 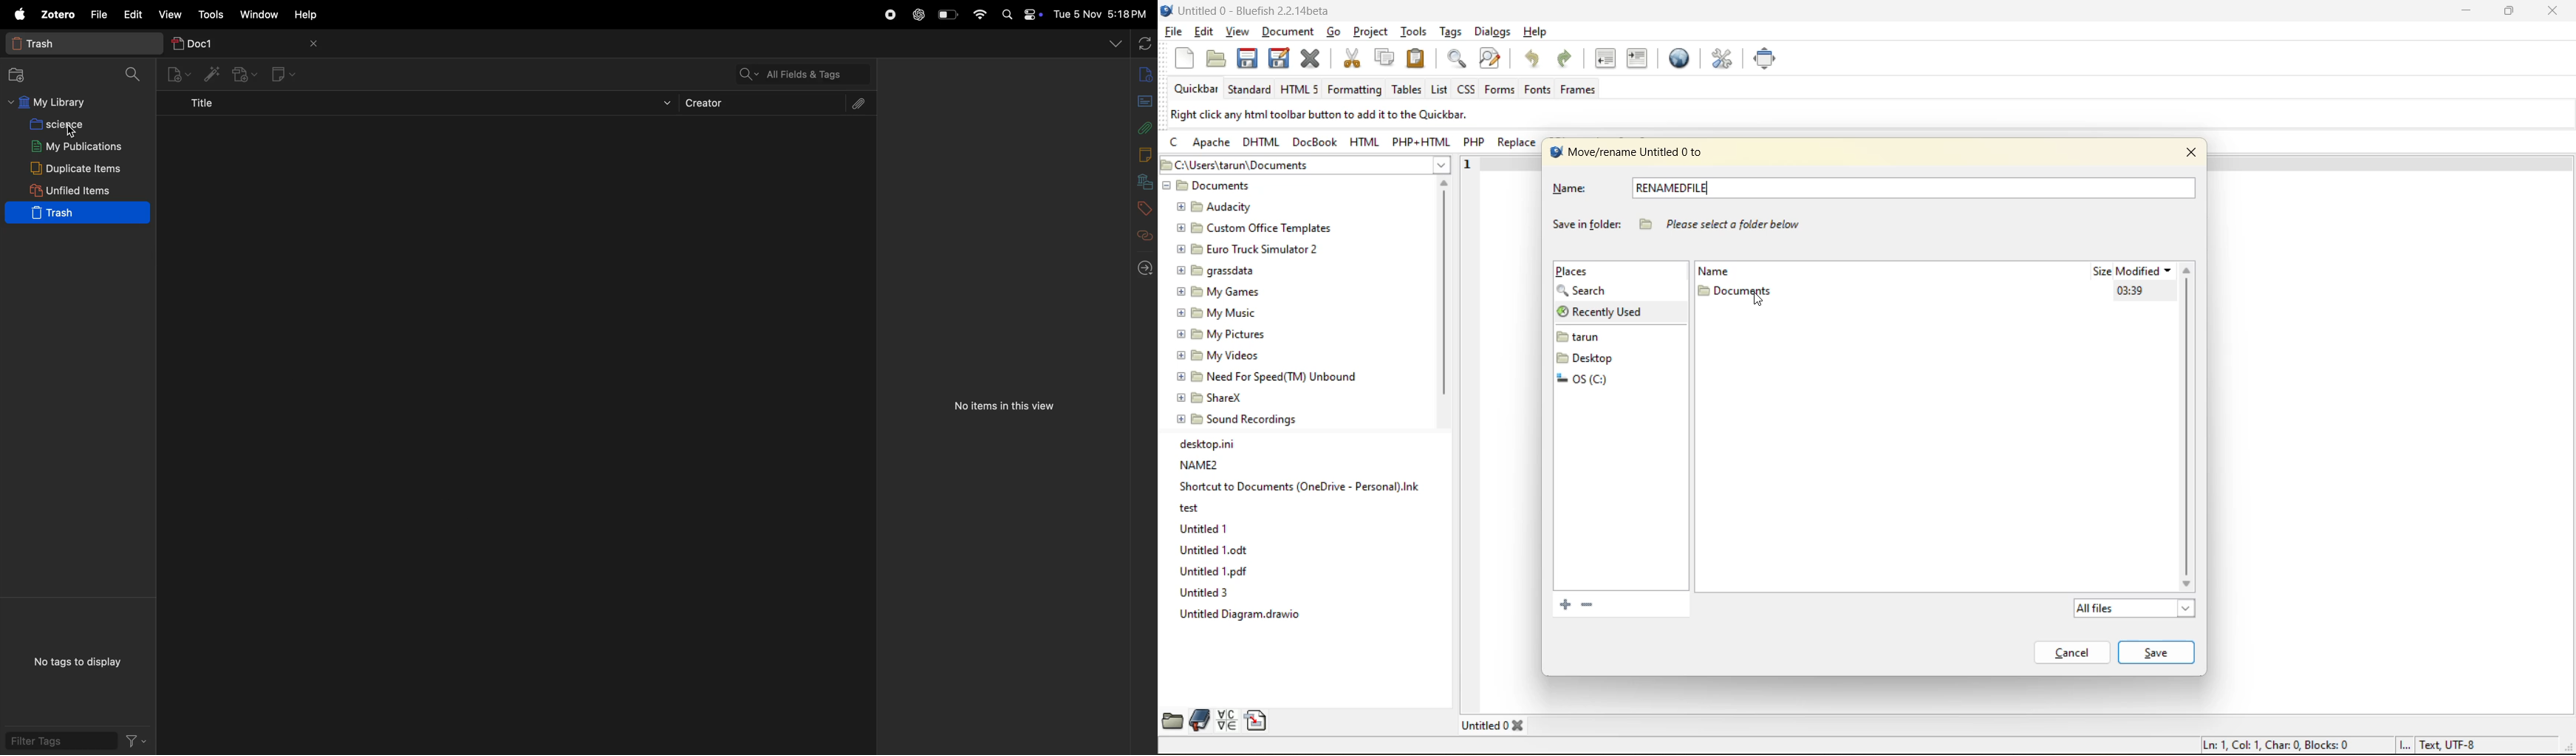 I want to click on Documents, so click(x=1214, y=186).